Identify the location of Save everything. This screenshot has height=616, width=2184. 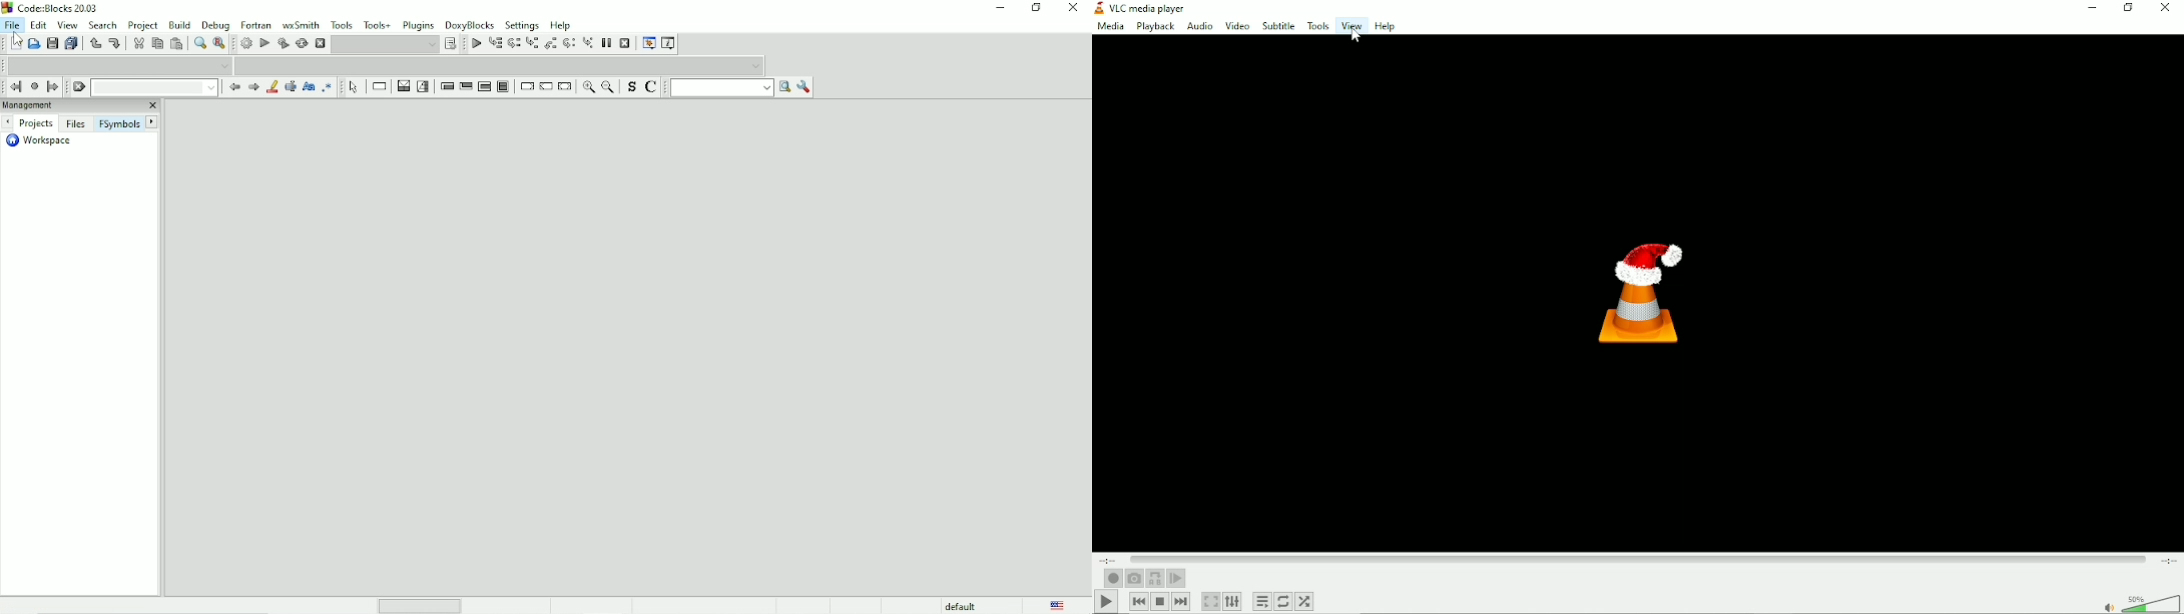
(71, 43).